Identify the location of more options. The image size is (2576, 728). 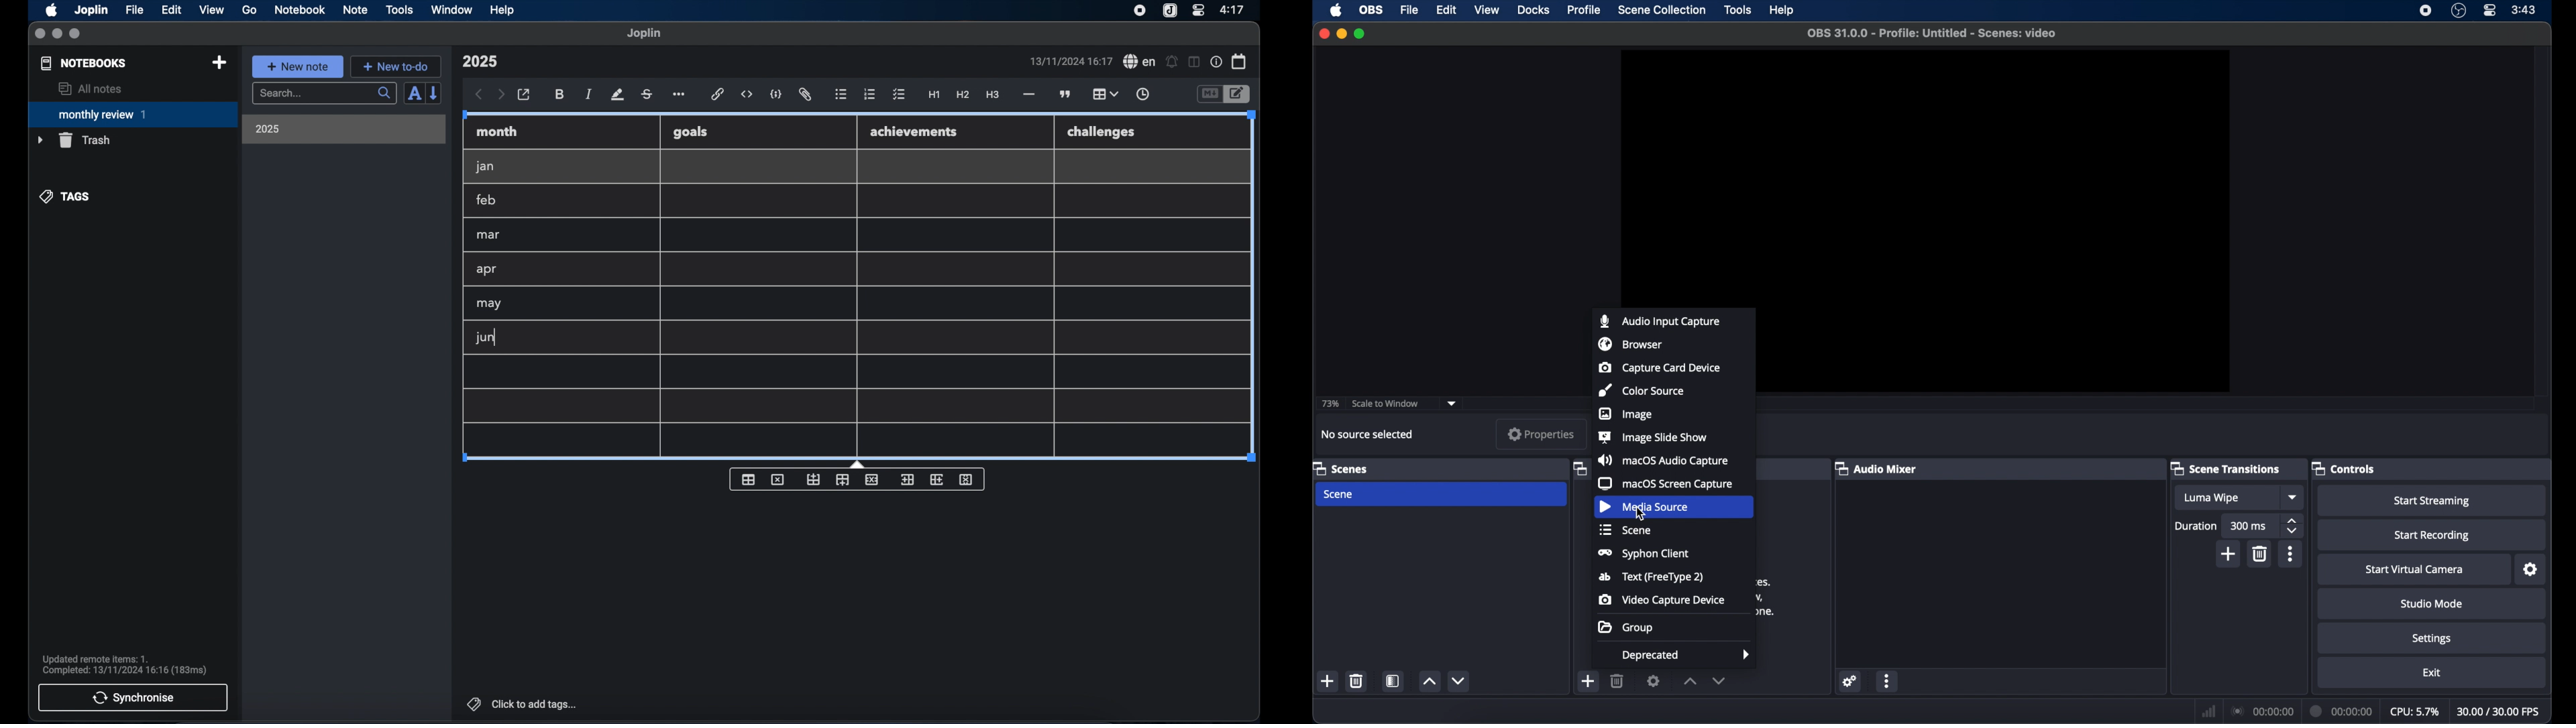
(1888, 680).